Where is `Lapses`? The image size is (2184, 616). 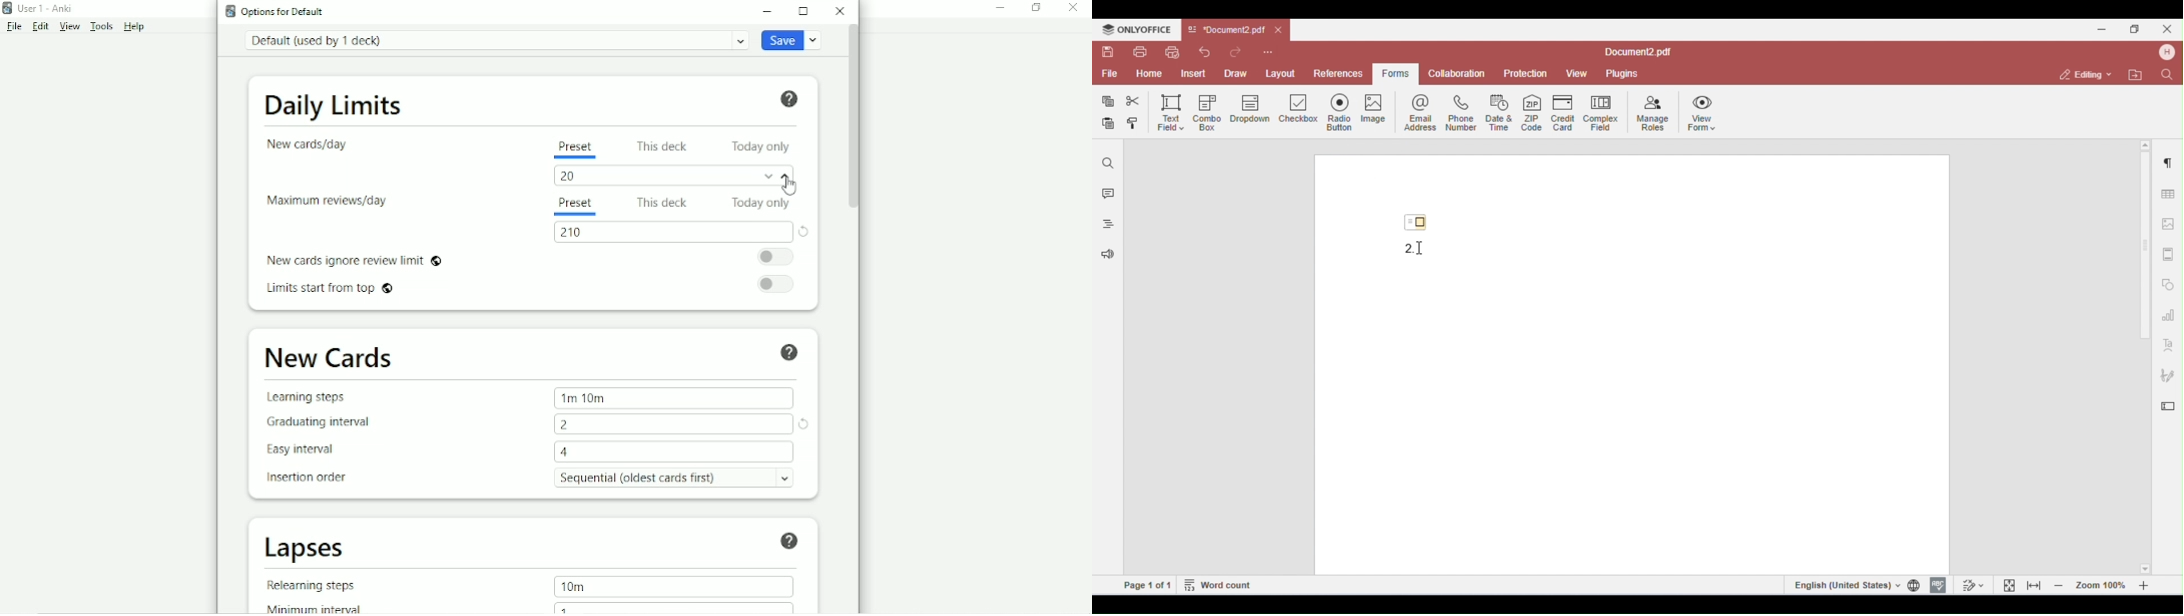
Lapses is located at coordinates (306, 548).